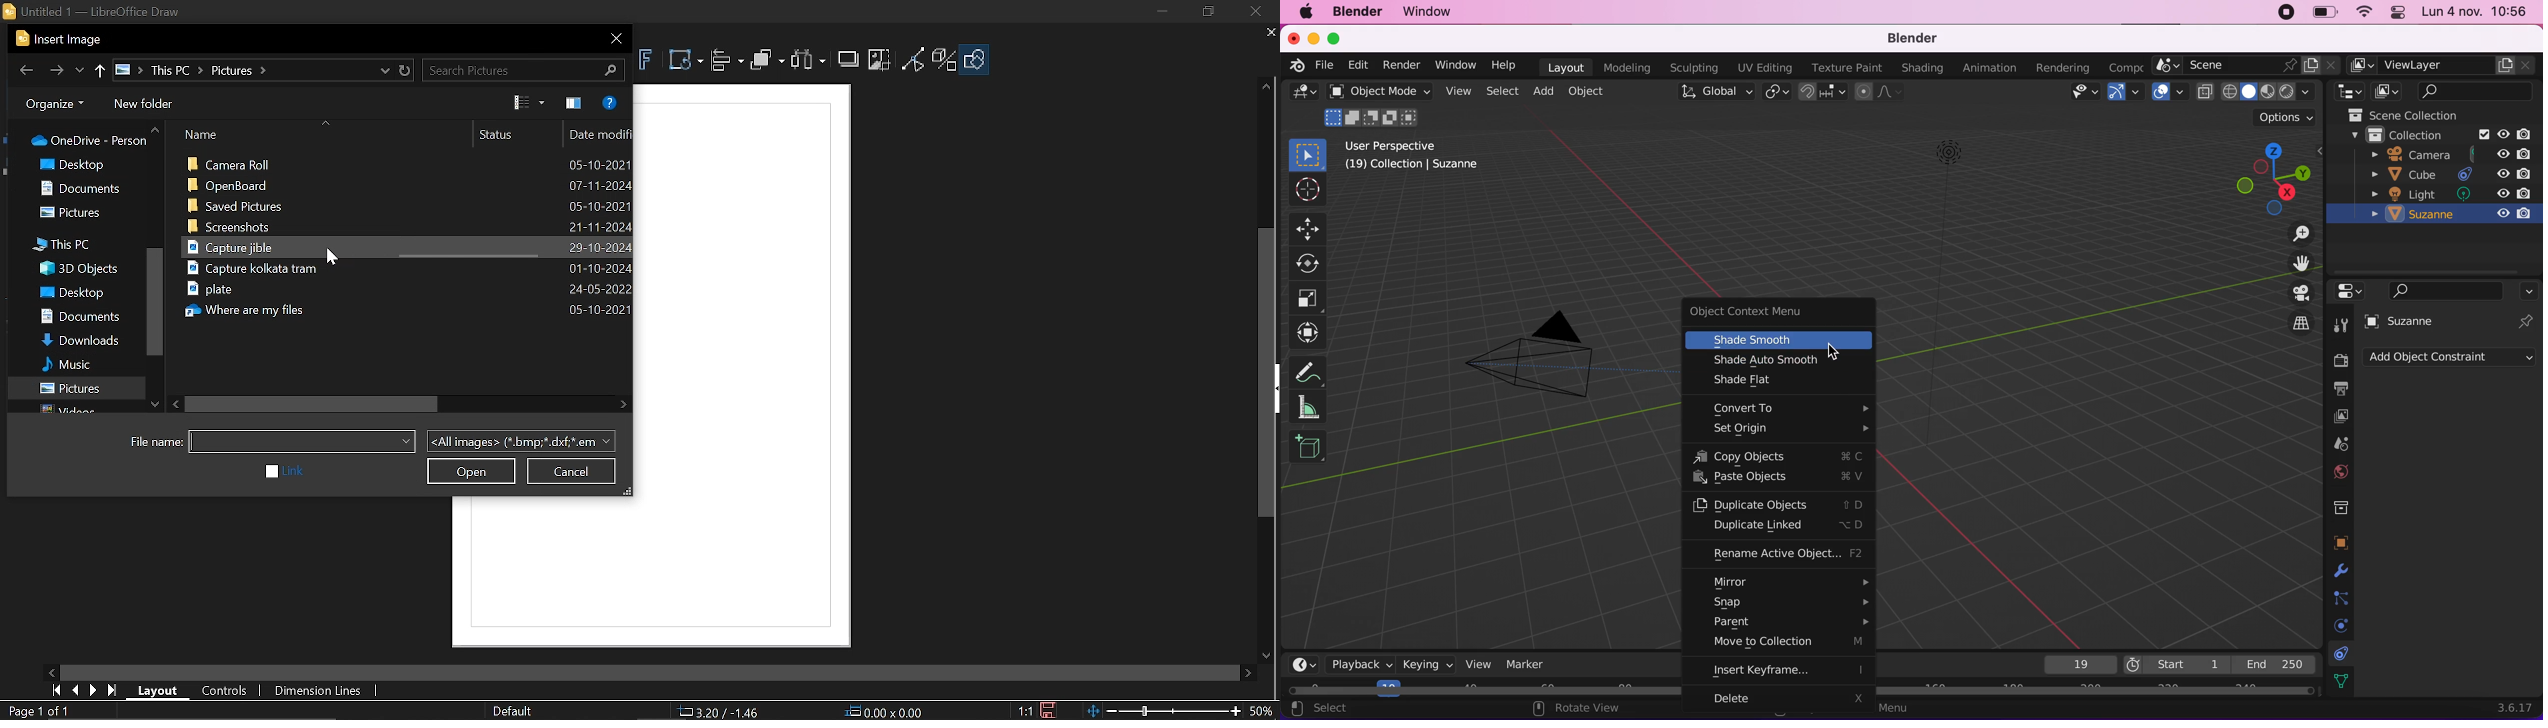 The width and height of the screenshot is (2548, 728). Describe the element at coordinates (79, 71) in the screenshot. I see `Recent locations` at that location.